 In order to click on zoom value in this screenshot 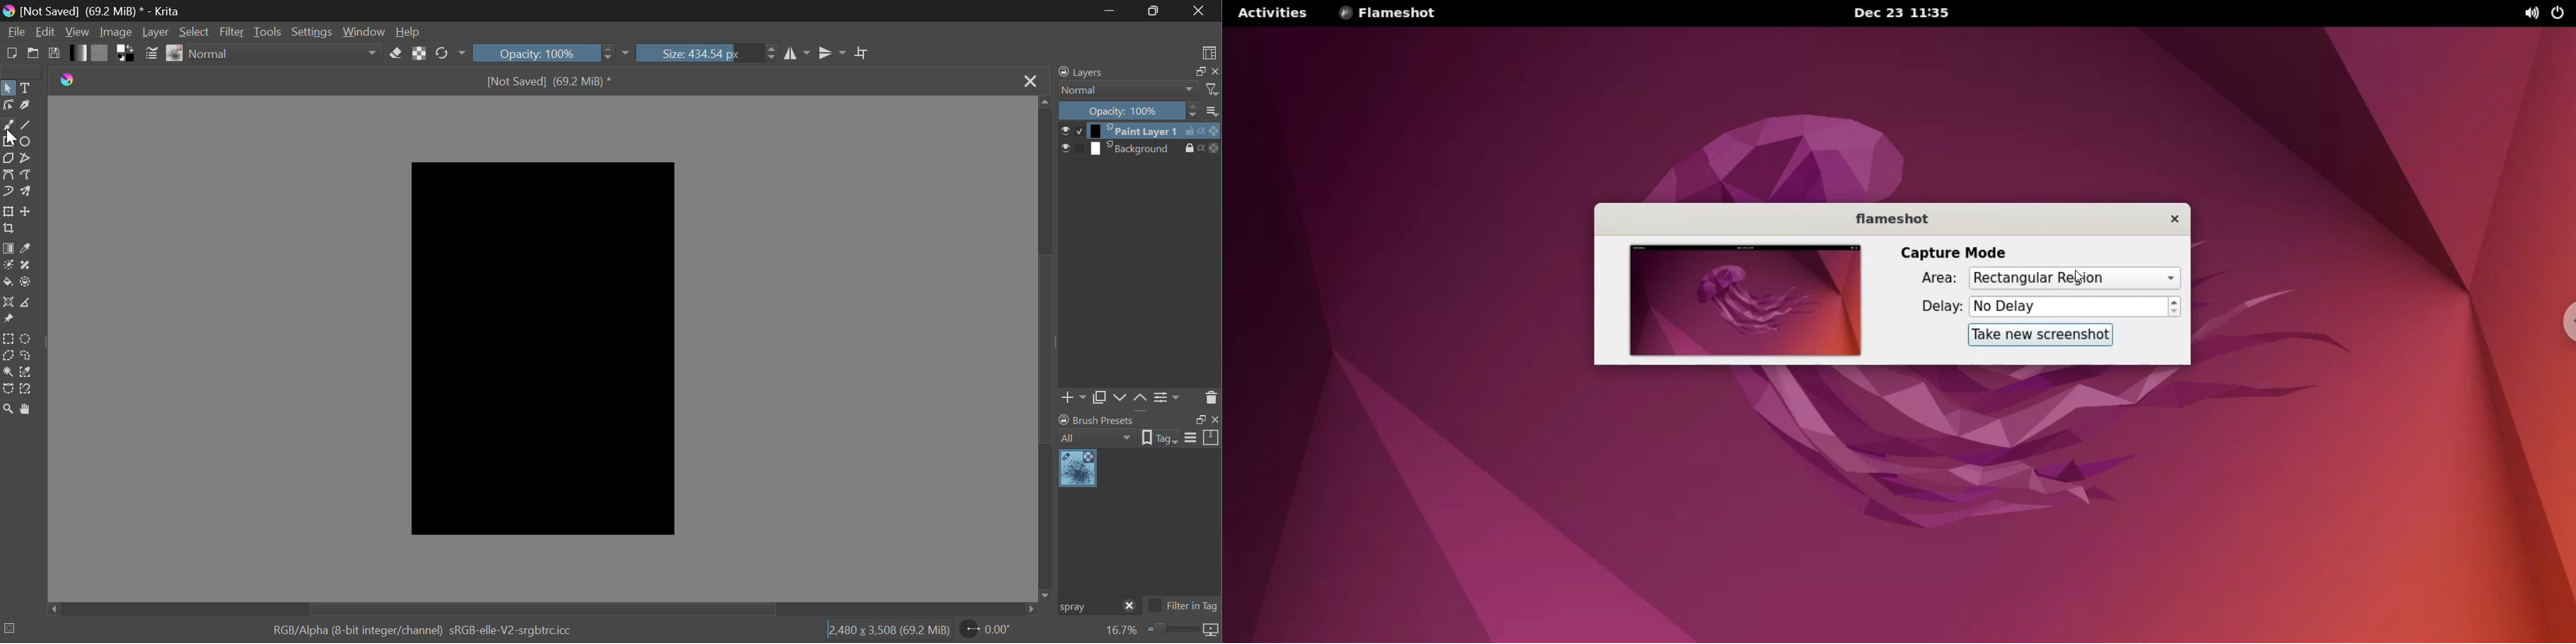, I will do `click(1121, 631)`.